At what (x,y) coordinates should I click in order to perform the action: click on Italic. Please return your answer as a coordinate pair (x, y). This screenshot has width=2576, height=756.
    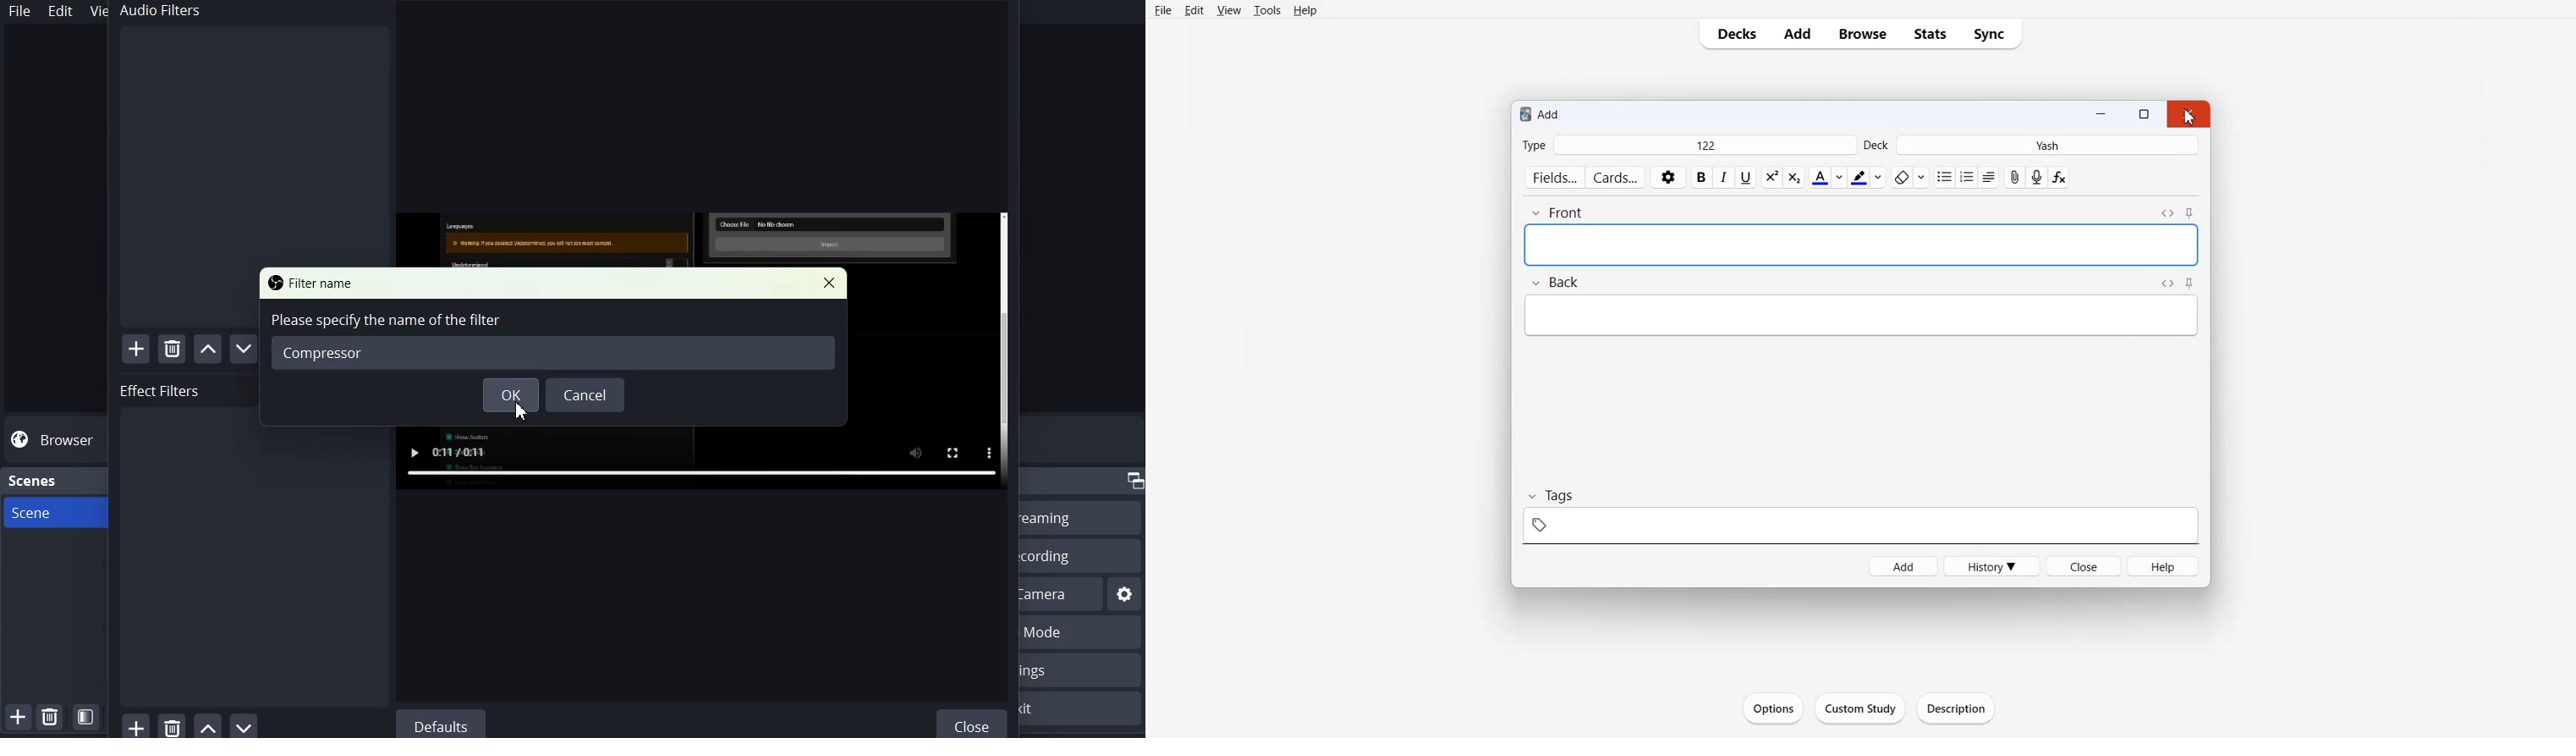
    Looking at the image, I should click on (1724, 177).